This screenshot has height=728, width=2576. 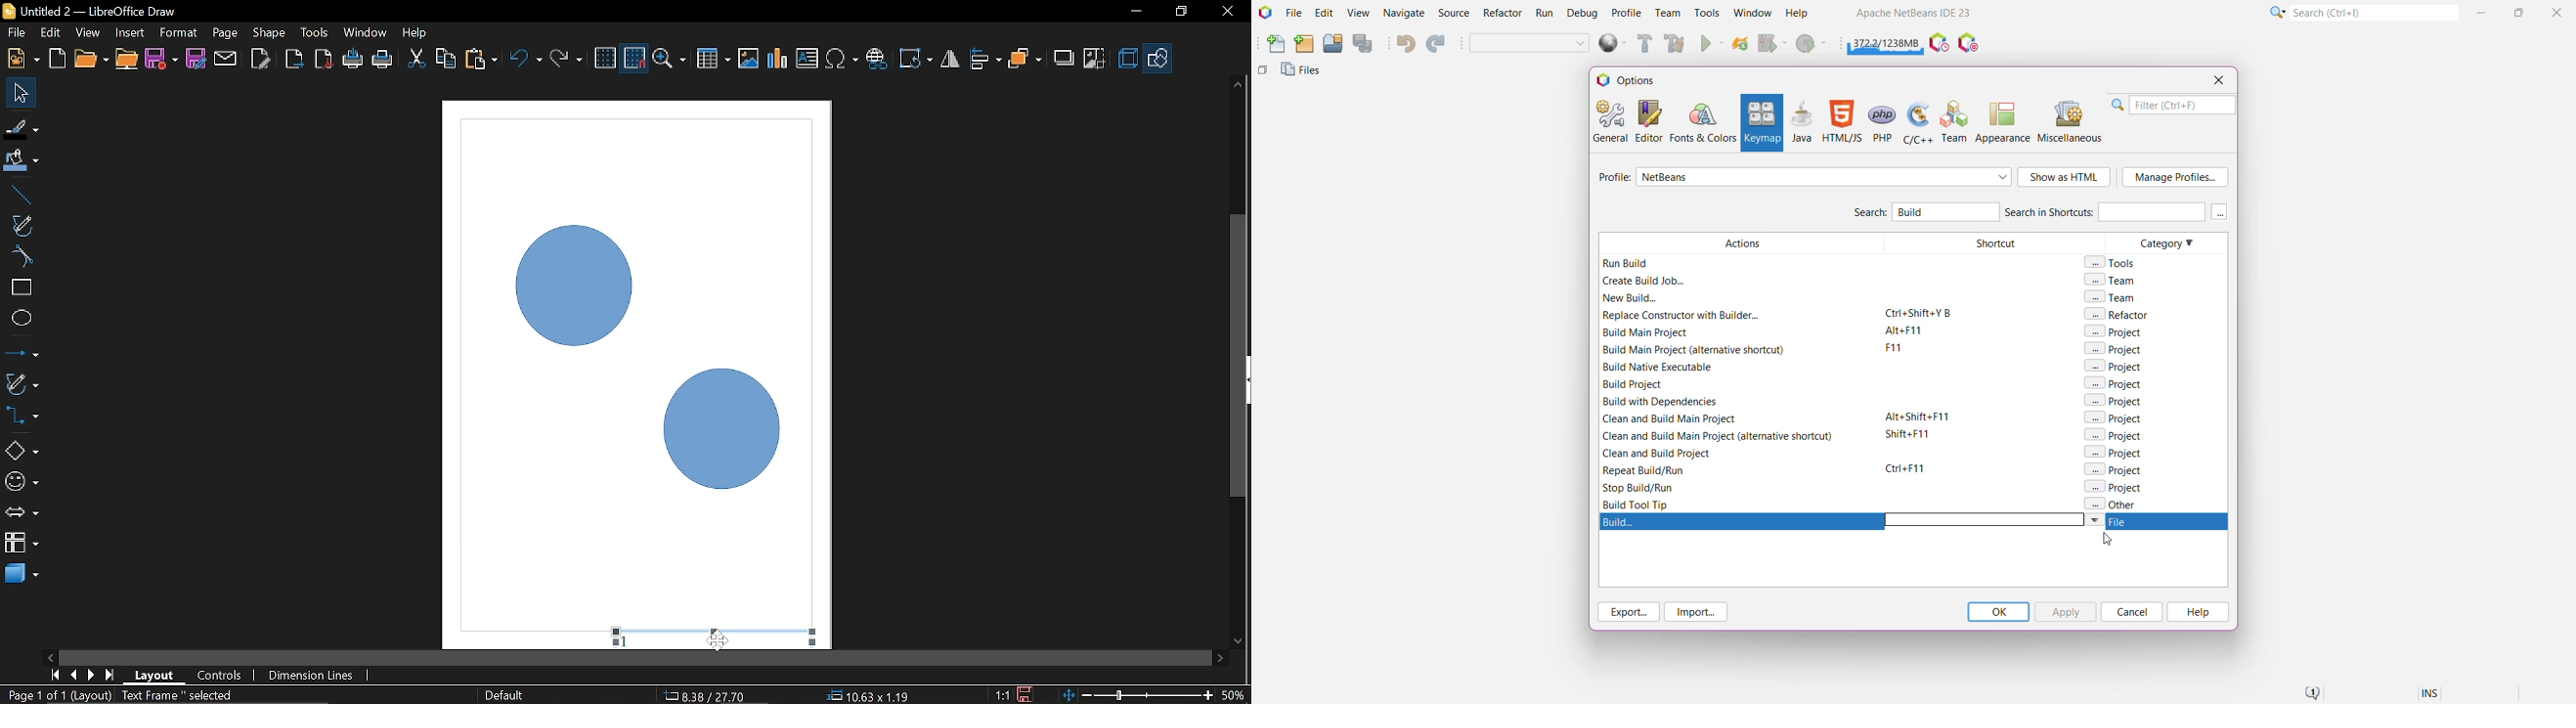 What do you see at coordinates (748, 58) in the screenshot?
I see `Image` at bounding box center [748, 58].